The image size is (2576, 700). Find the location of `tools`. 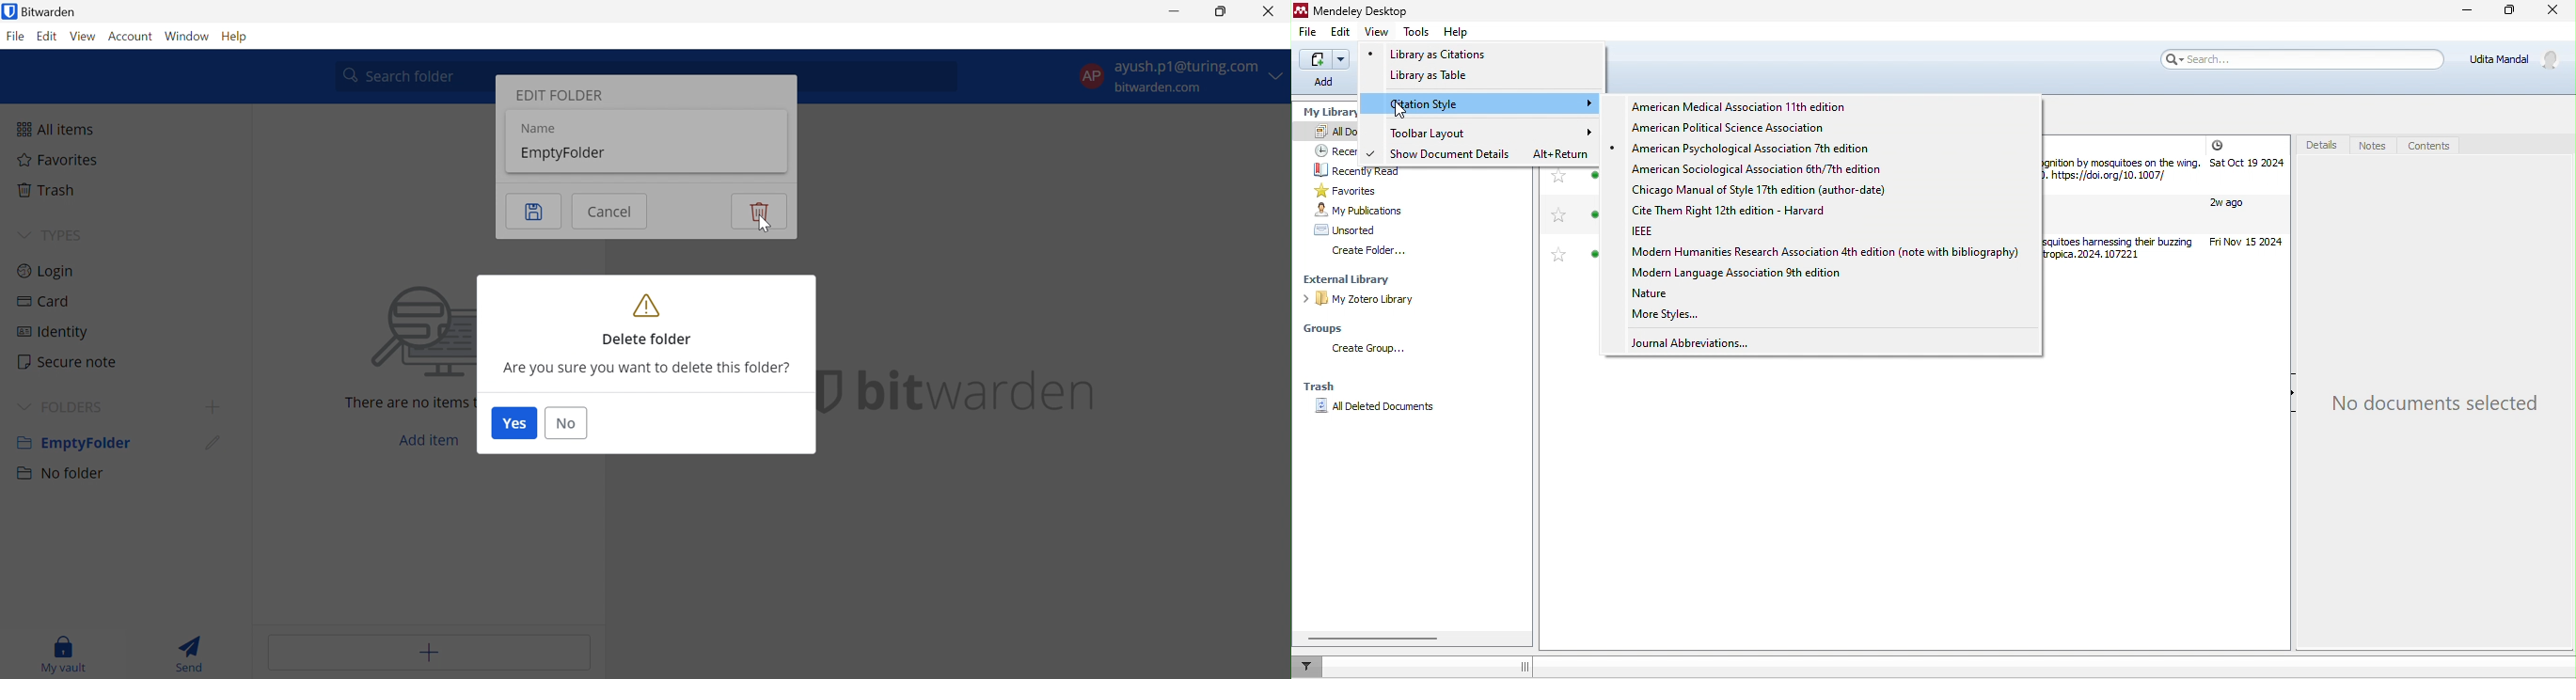

tools is located at coordinates (1417, 34).